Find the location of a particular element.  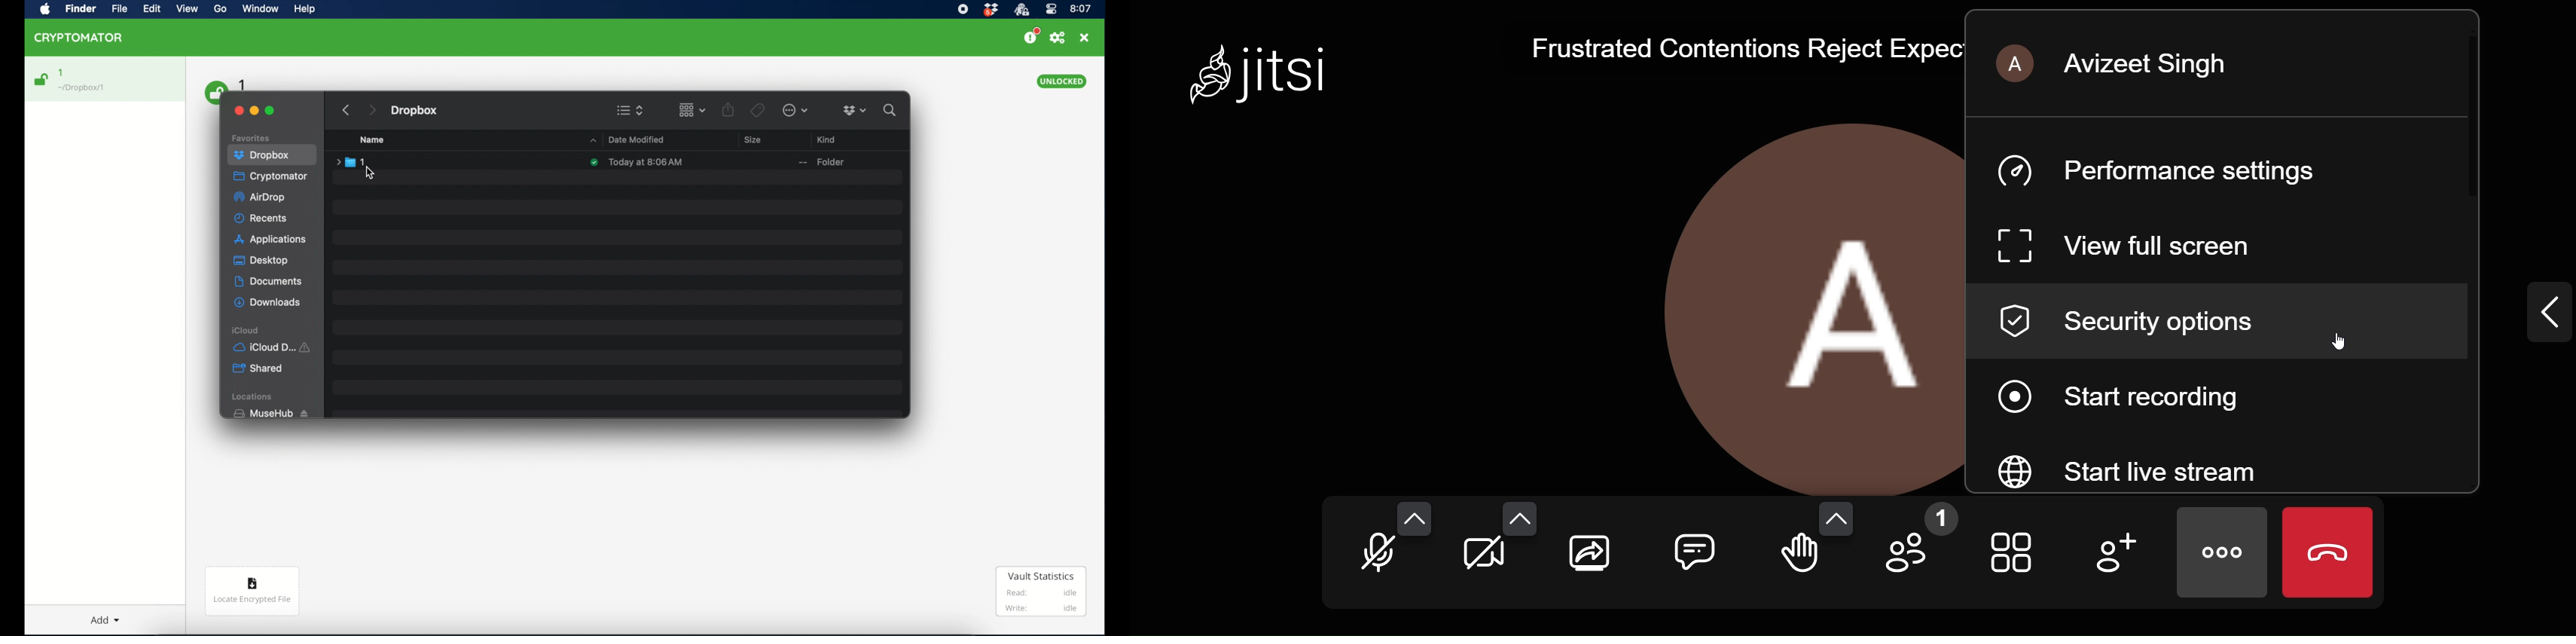

raise your hand is located at coordinates (1798, 559).